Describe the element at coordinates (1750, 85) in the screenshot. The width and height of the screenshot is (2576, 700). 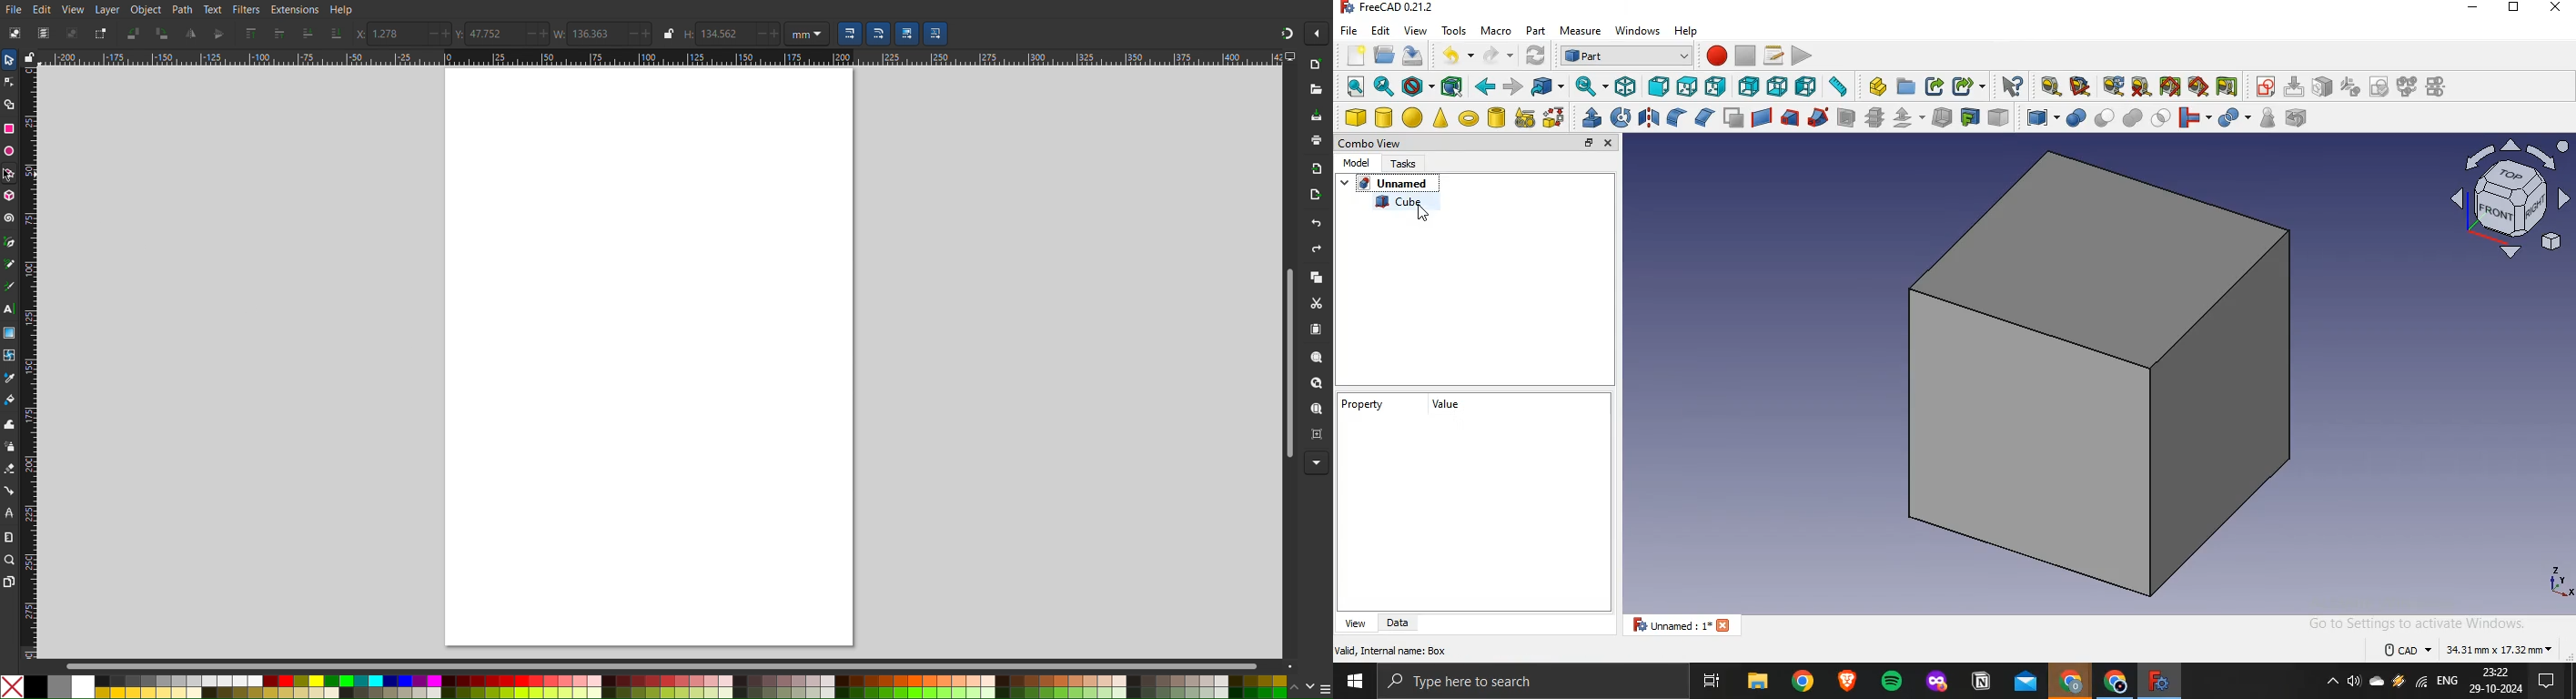
I see `rear` at that location.